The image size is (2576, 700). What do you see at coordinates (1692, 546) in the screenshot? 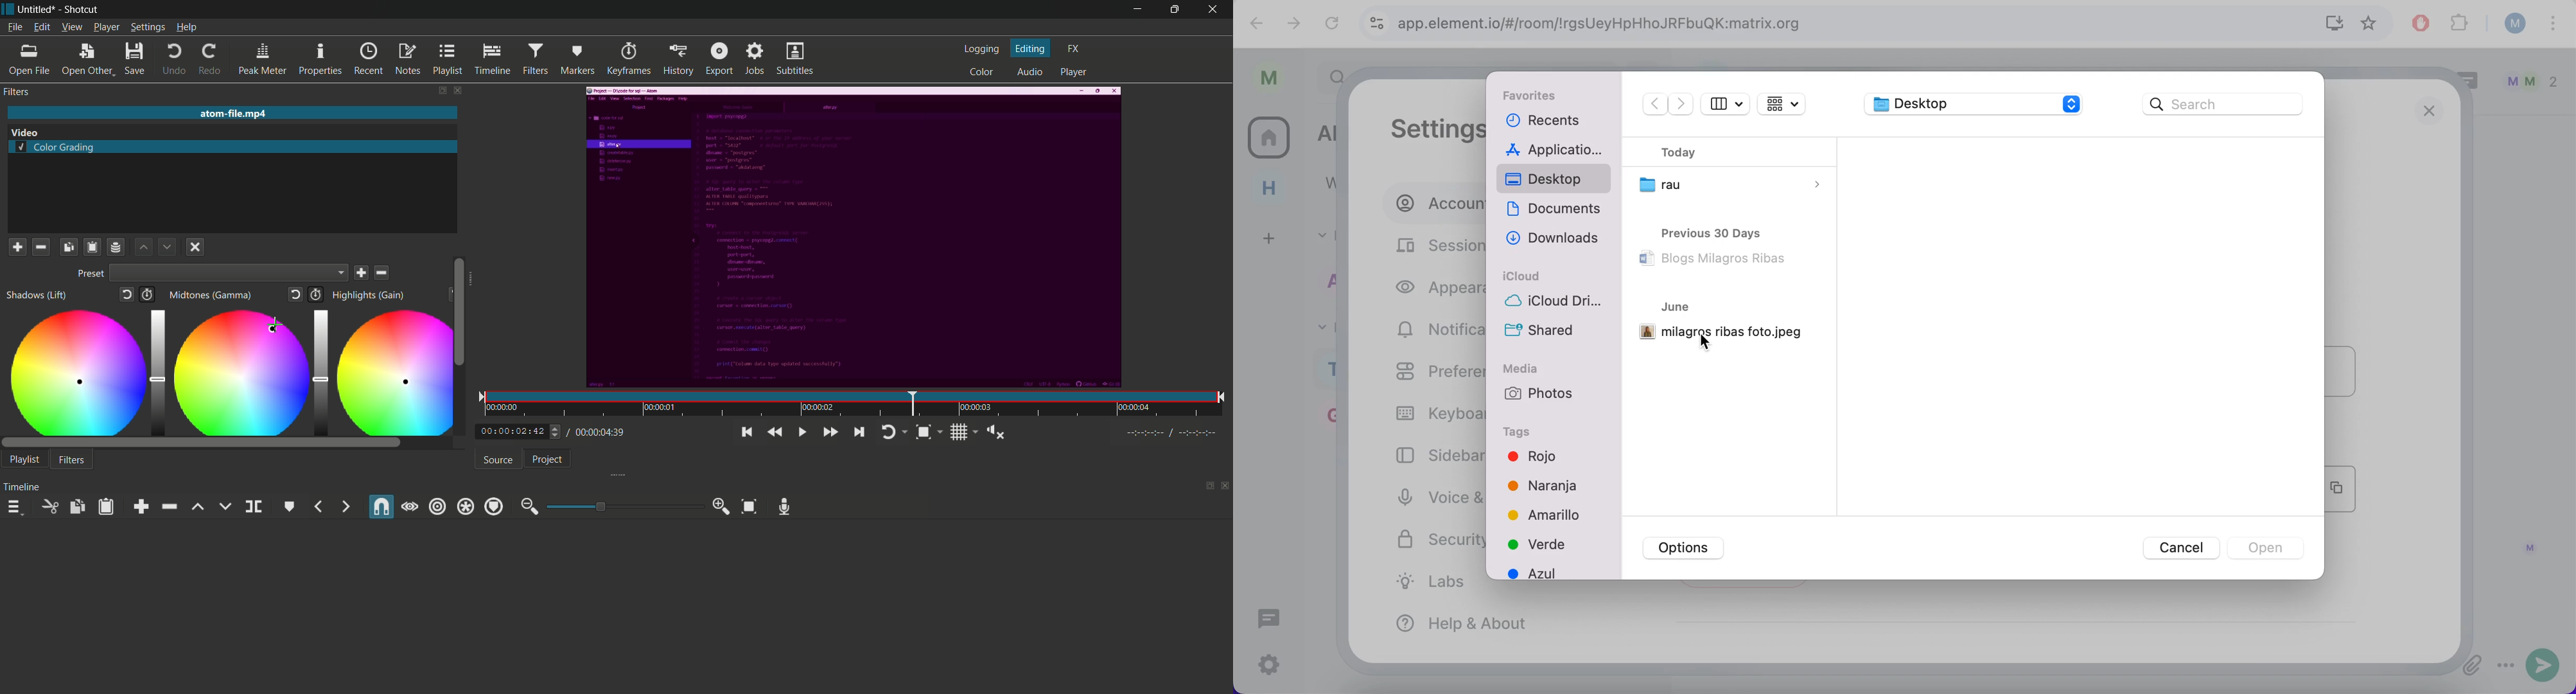
I see `options` at bounding box center [1692, 546].